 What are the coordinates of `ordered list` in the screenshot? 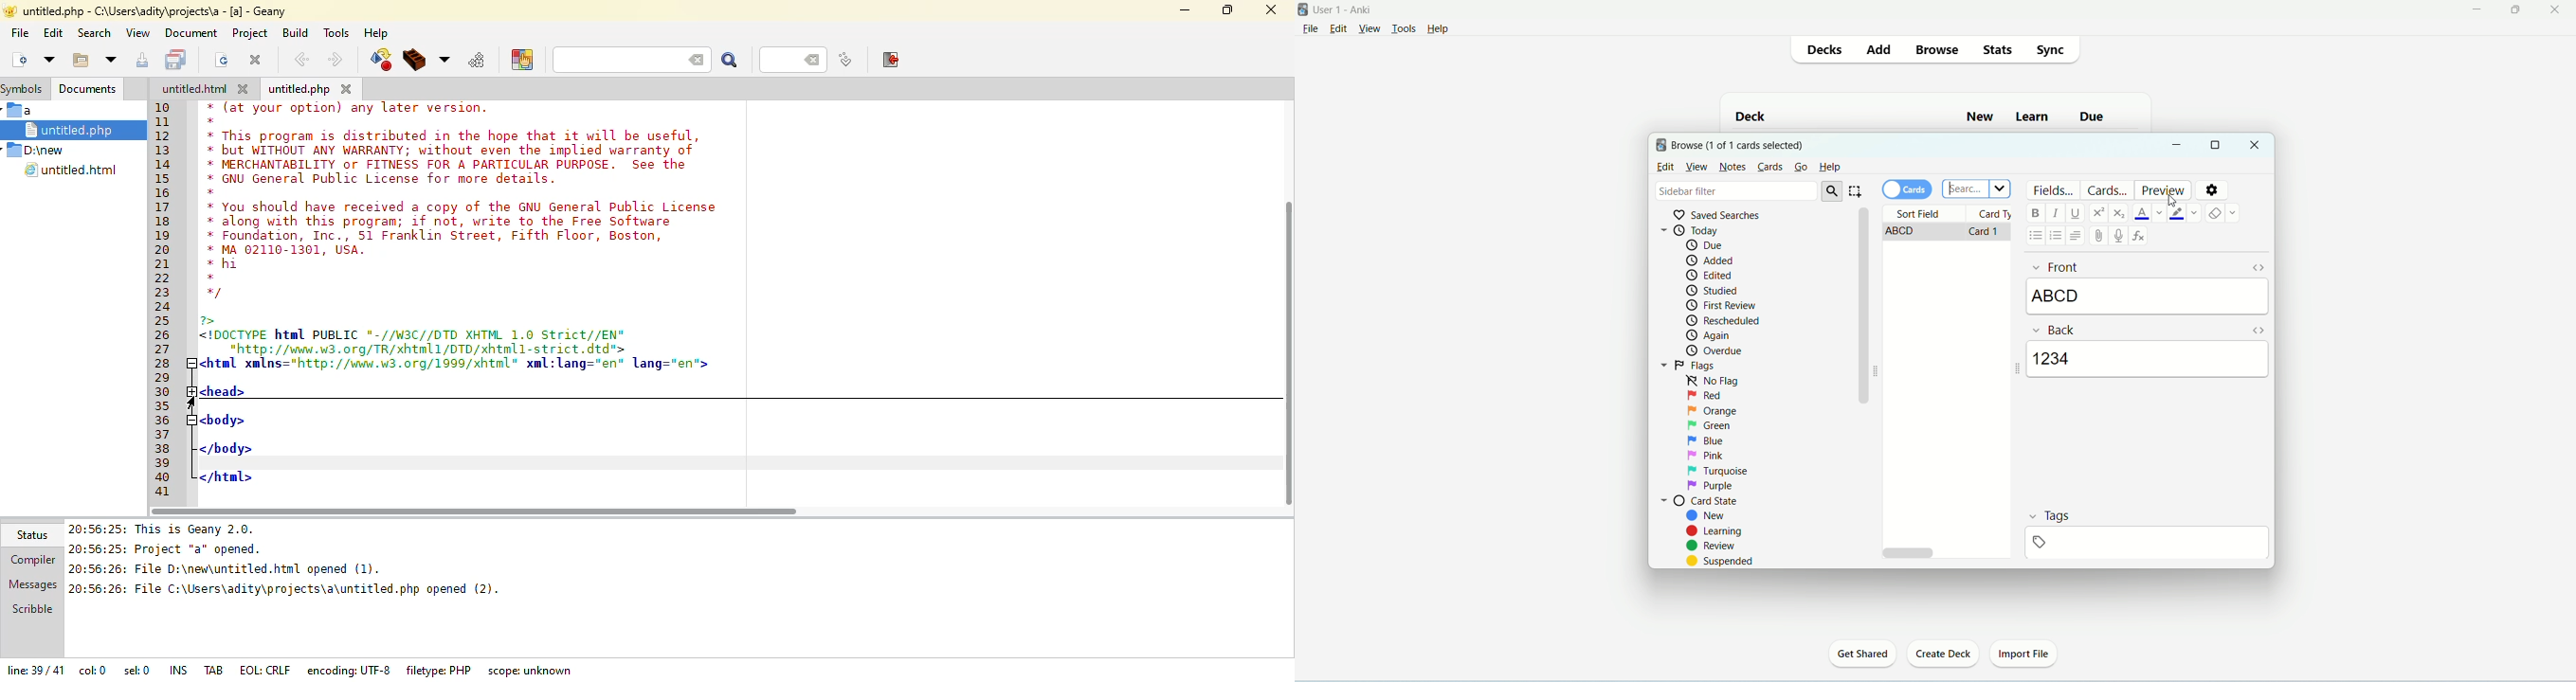 It's located at (2055, 238).